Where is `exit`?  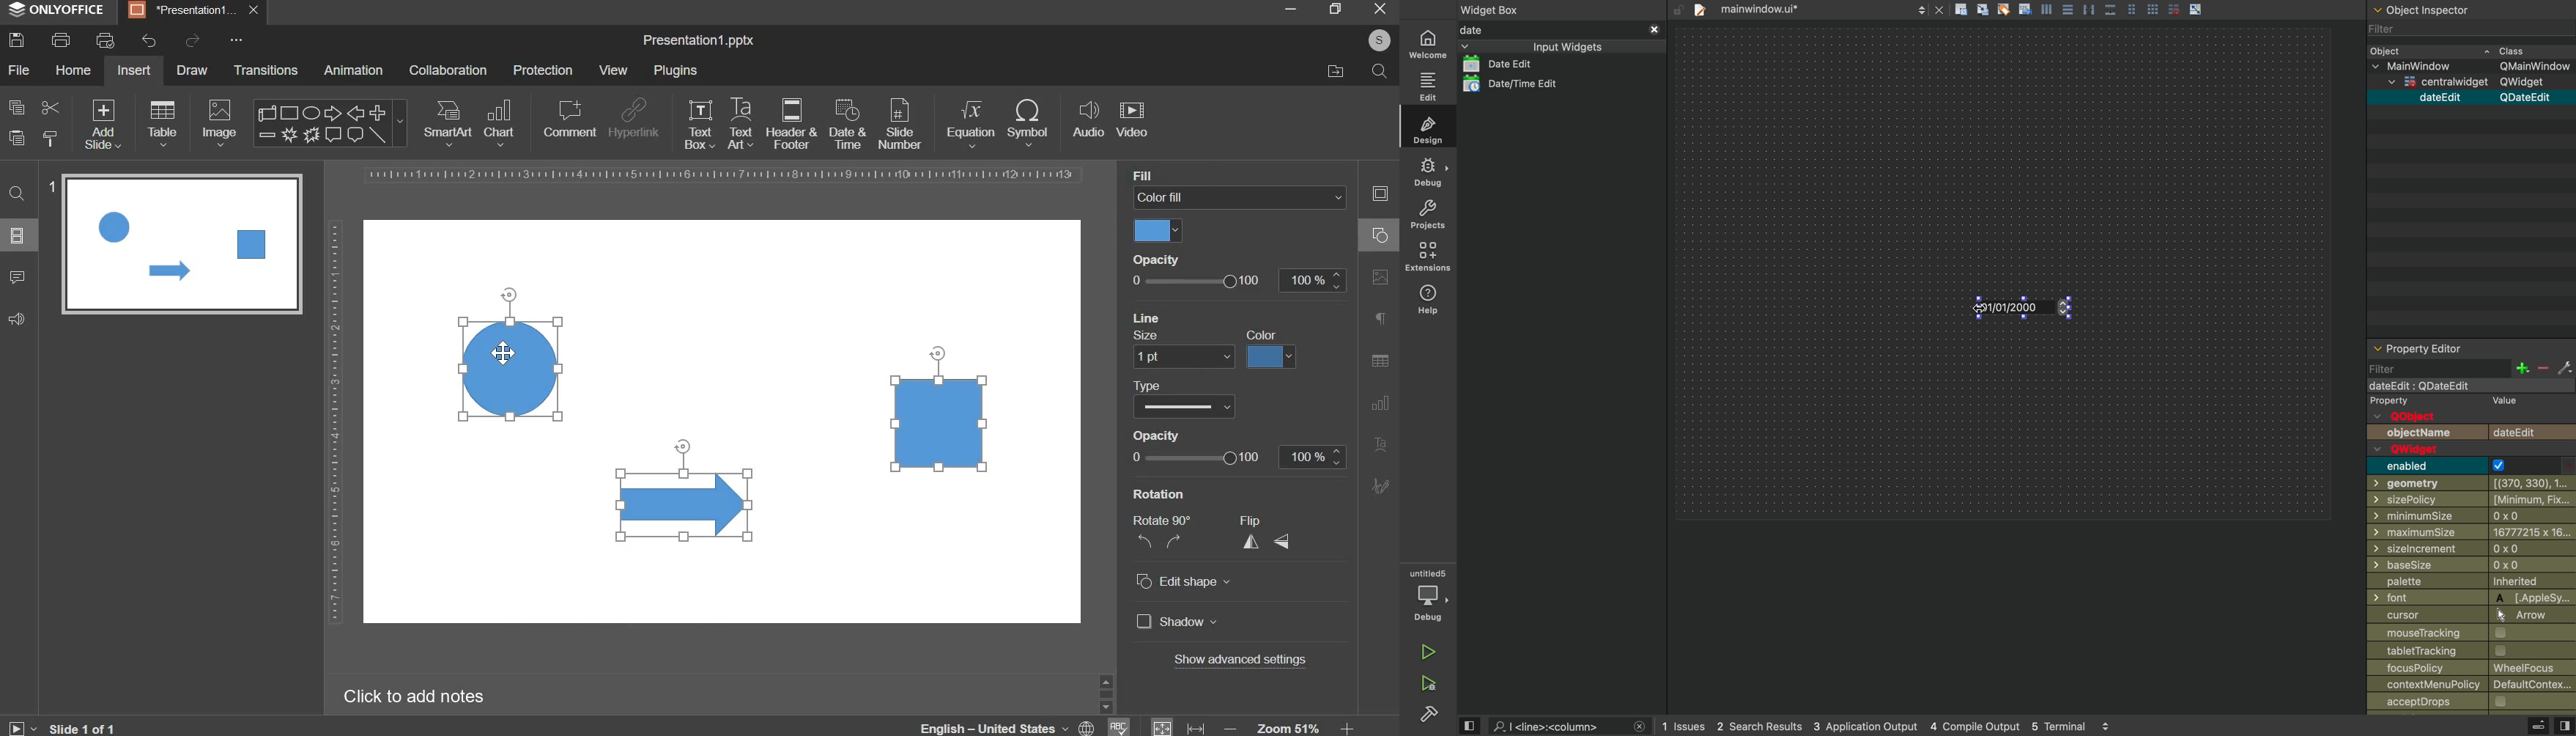
exit is located at coordinates (1380, 7).